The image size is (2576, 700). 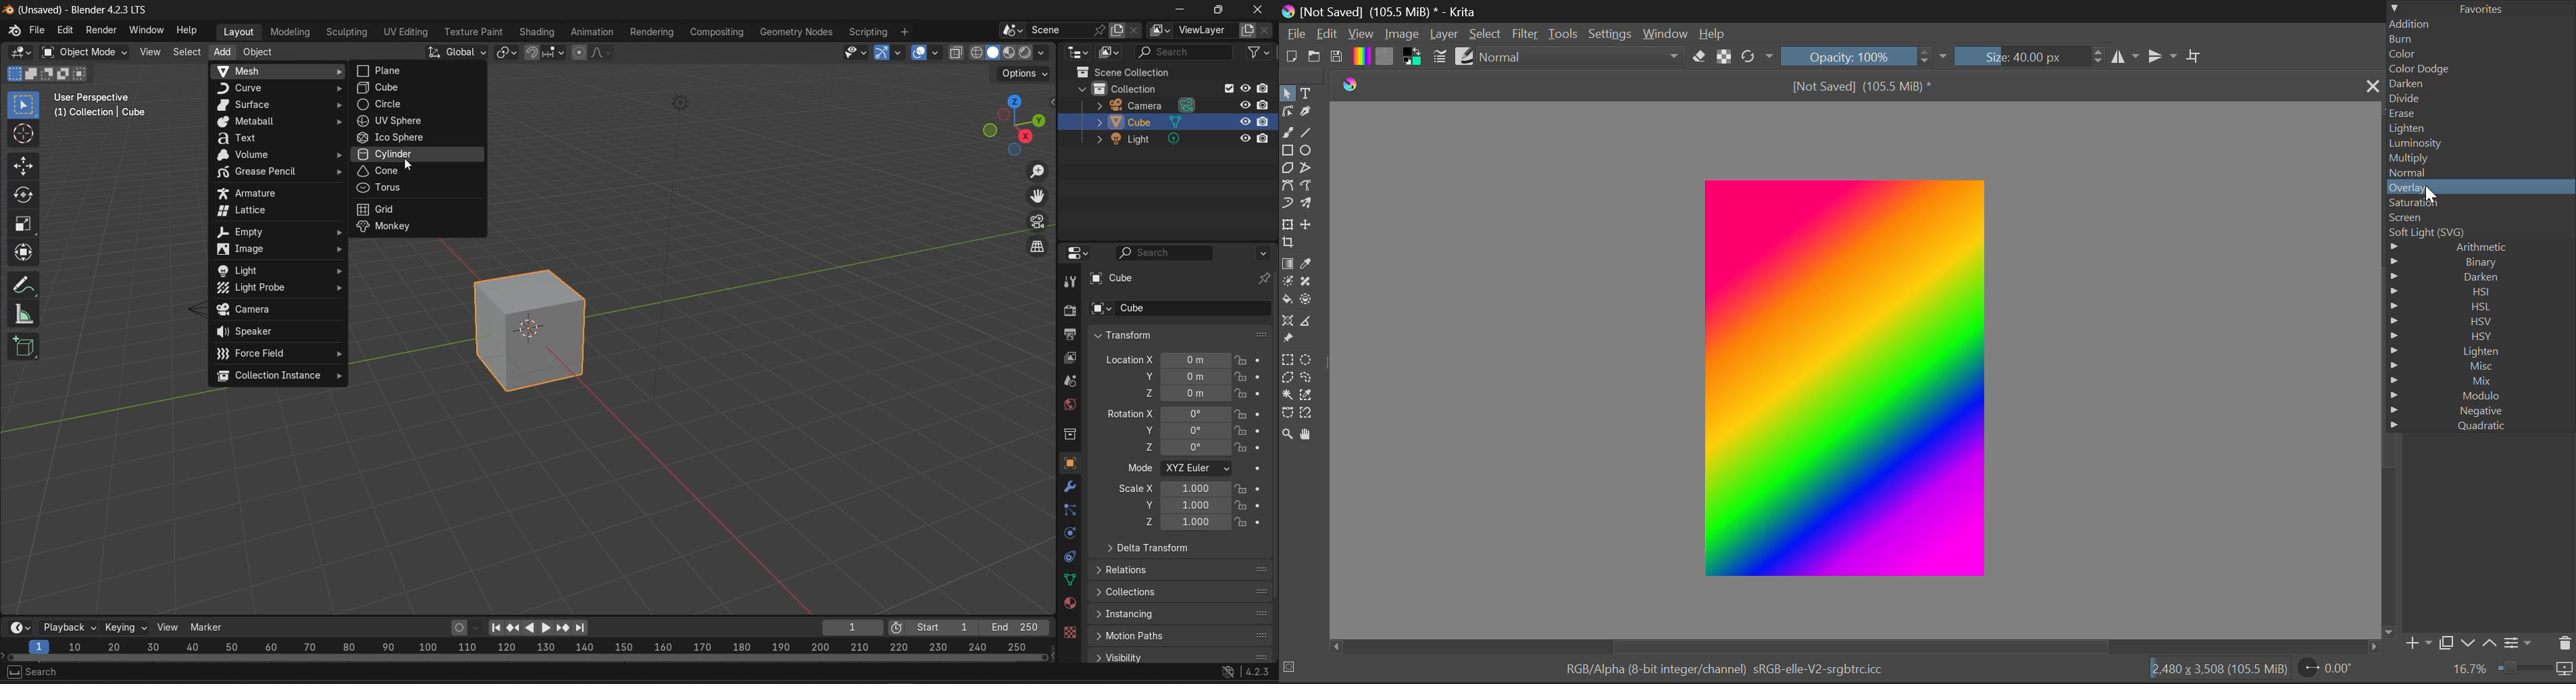 What do you see at coordinates (508, 53) in the screenshot?
I see `transform pivot point` at bounding box center [508, 53].